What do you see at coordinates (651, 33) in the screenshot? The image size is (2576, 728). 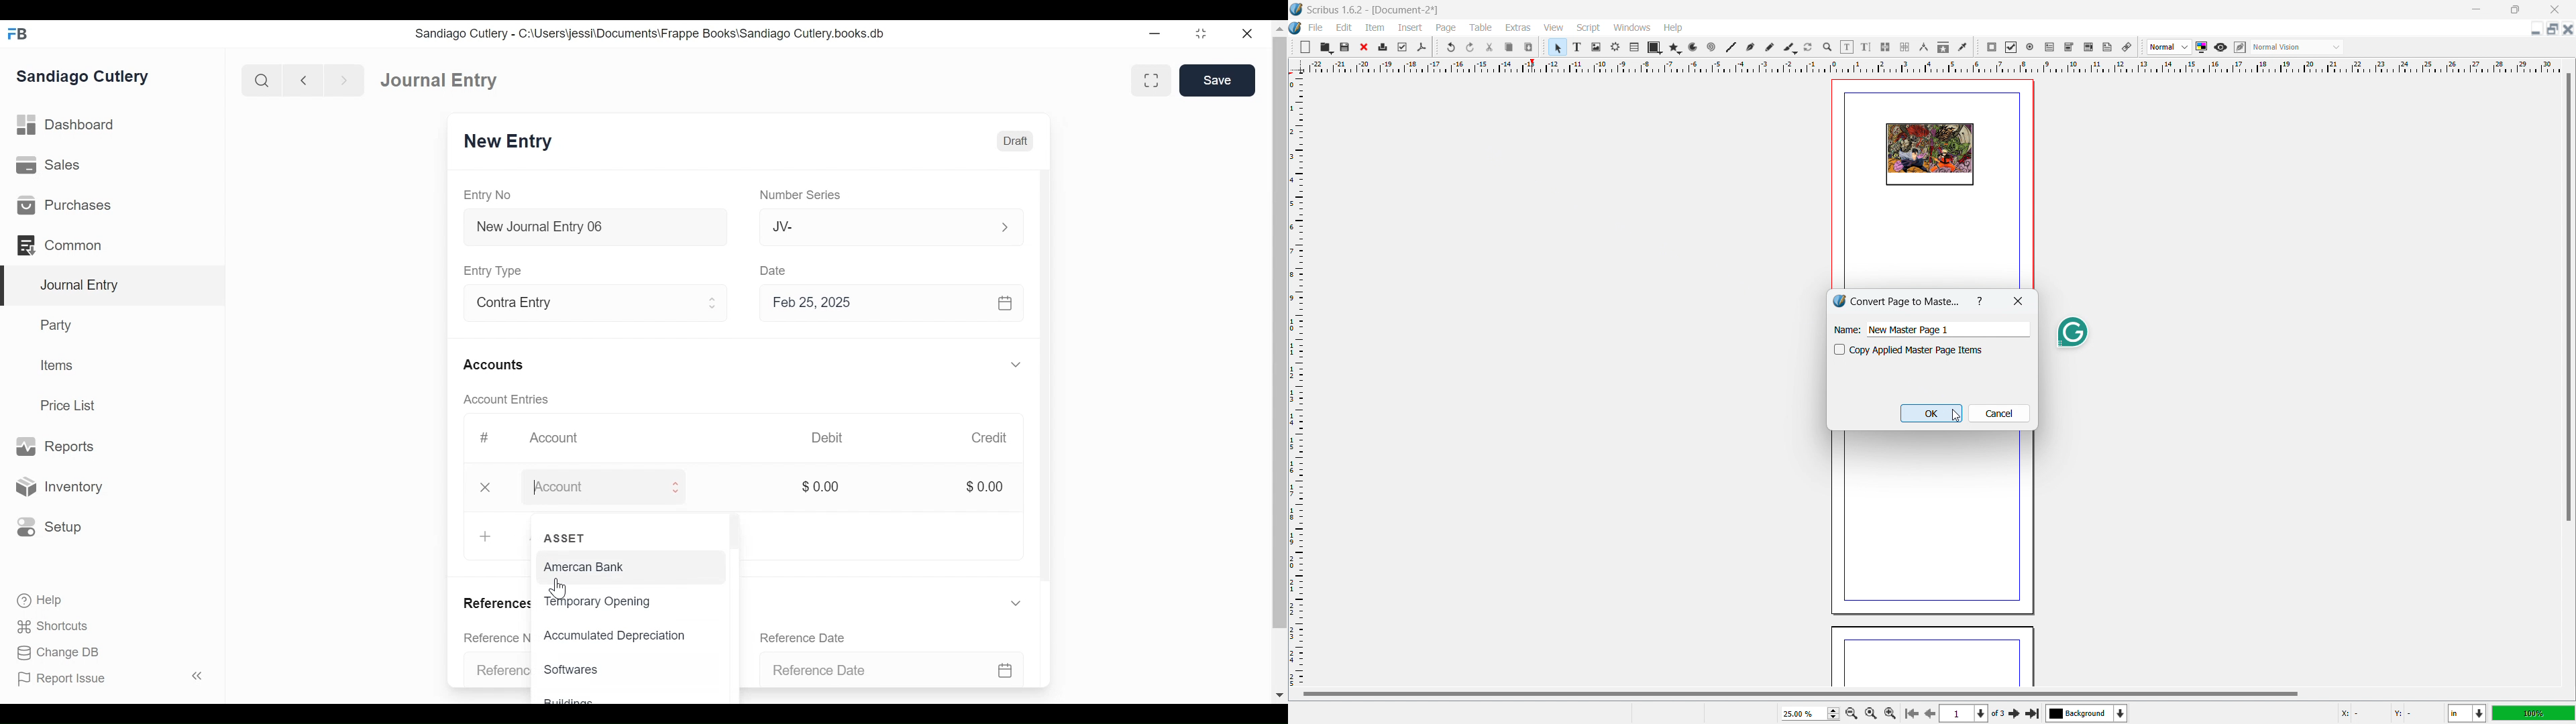 I see `Sandiago Cutlery - C:\Users\jessi\Documents\Frappe Books\Sandiago Cutlery.books.db` at bounding box center [651, 33].